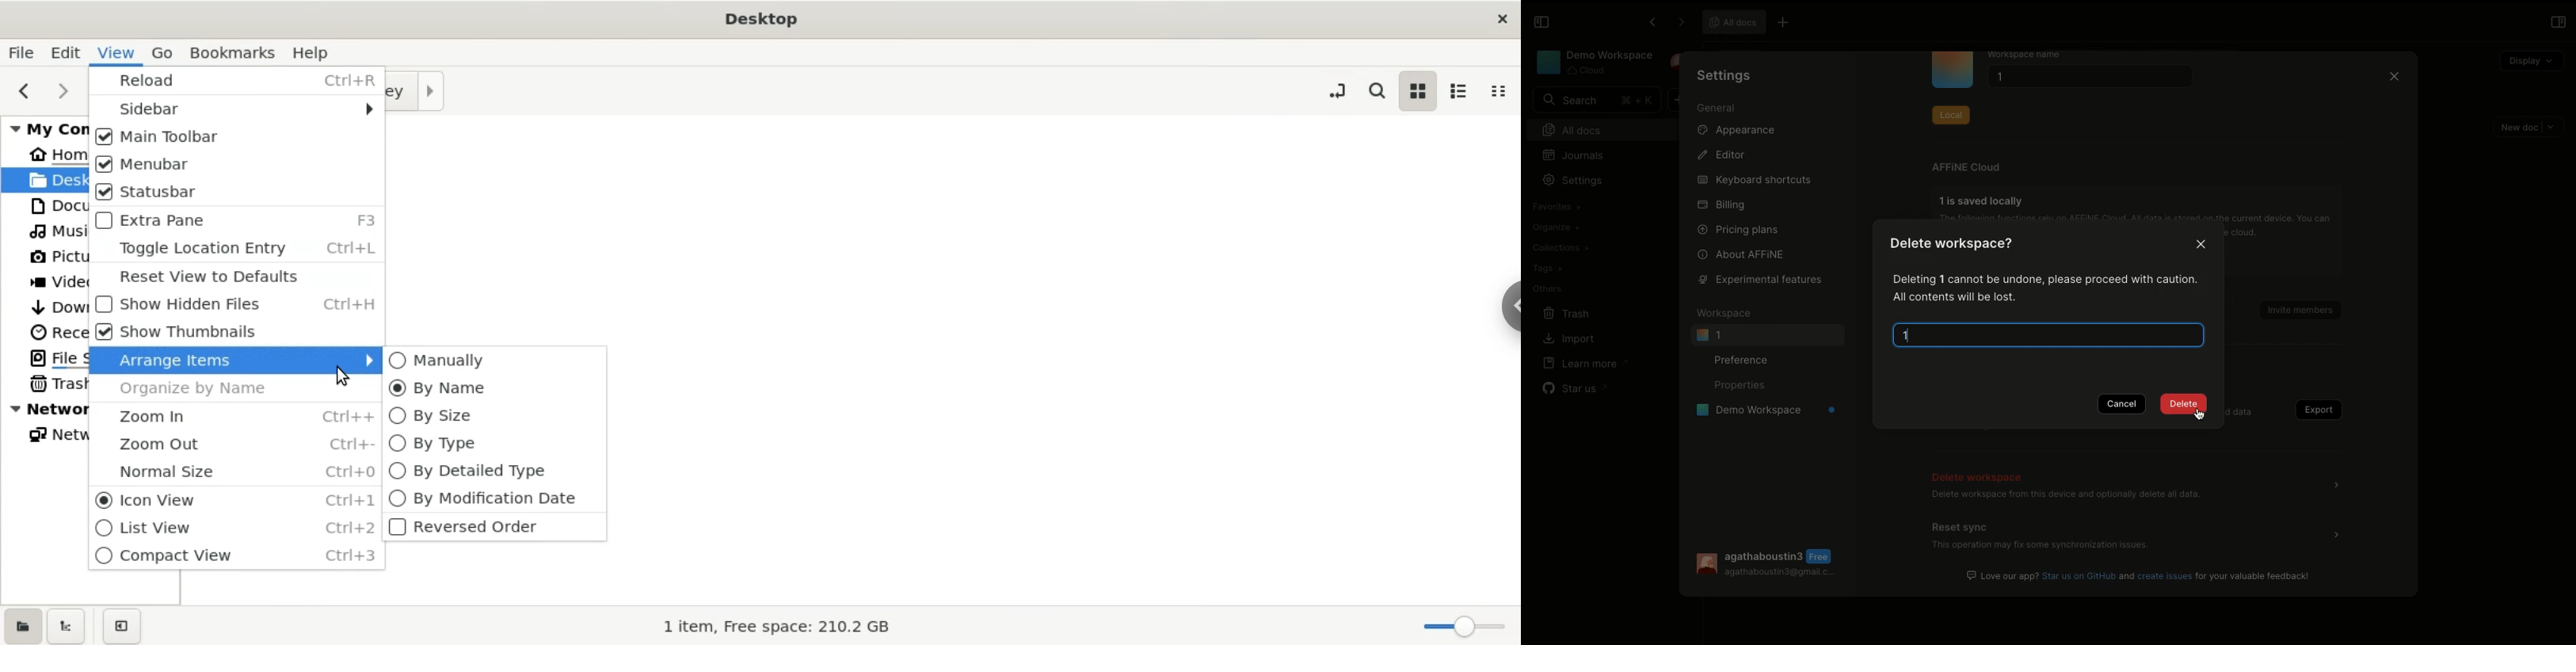 Image resolution: width=2576 pixels, height=672 pixels. I want to click on toggle location entry, so click(234, 250).